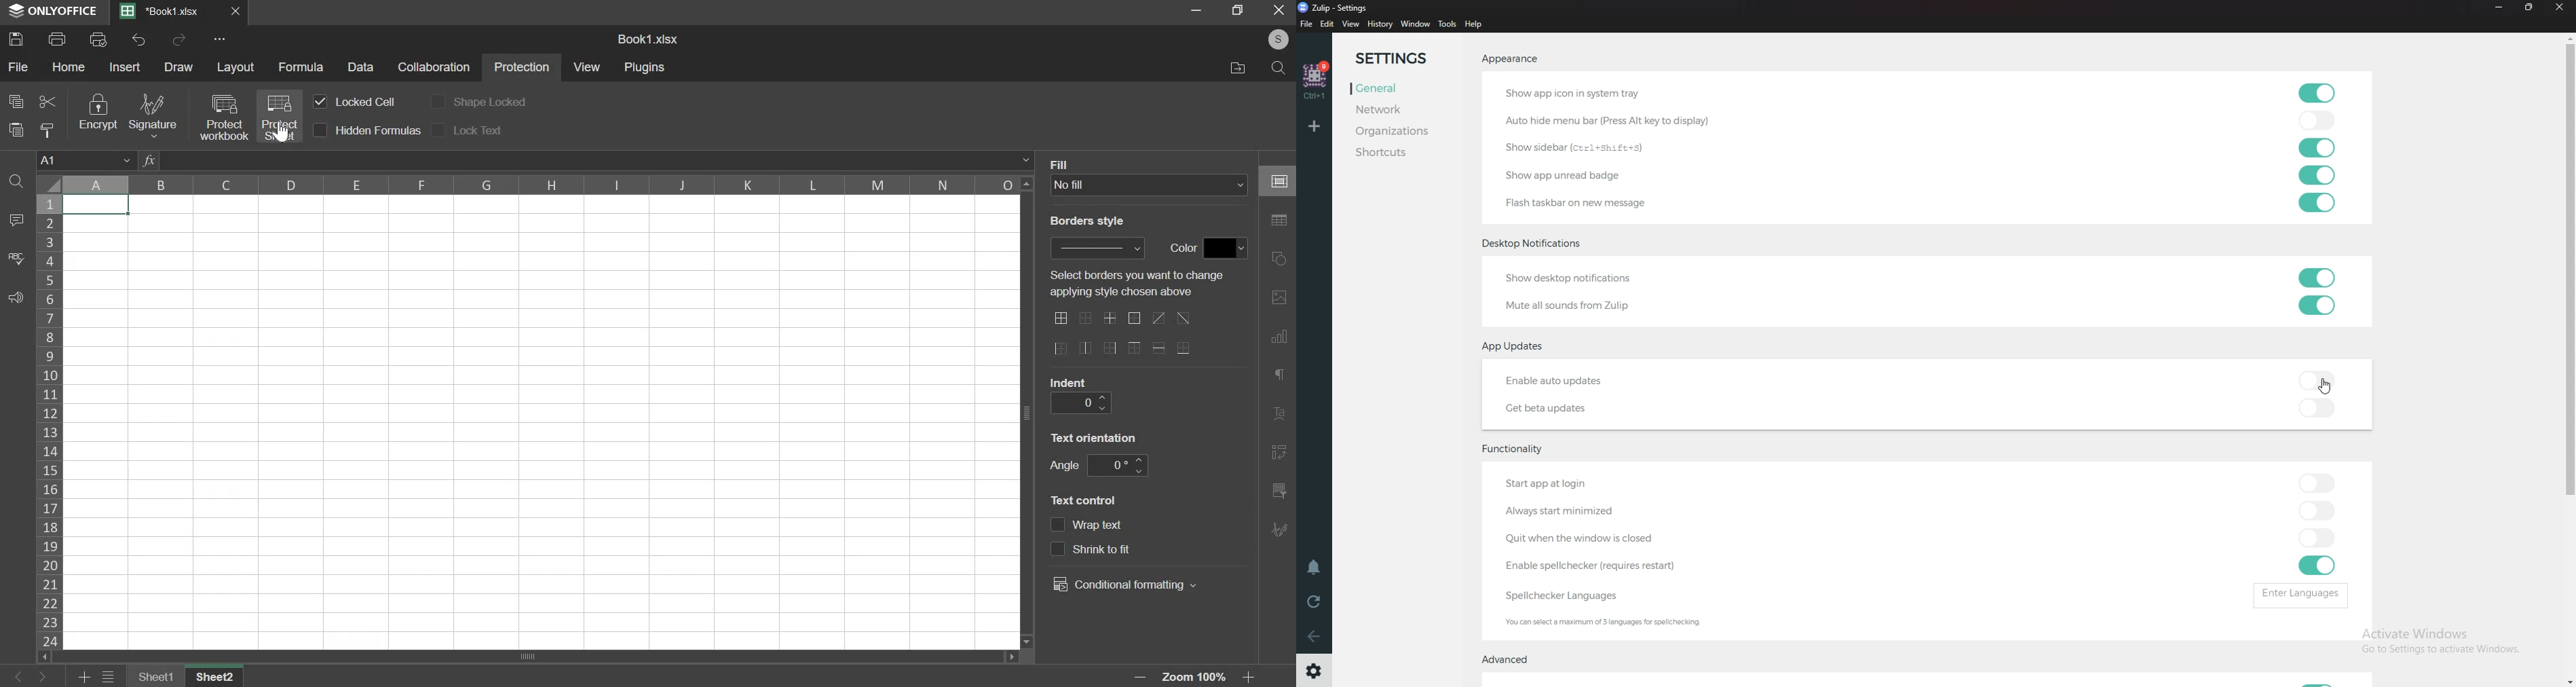 This screenshot has width=2576, height=700. Describe the element at coordinates (1475, 25) in the screenshot. I see `Help` at that location.